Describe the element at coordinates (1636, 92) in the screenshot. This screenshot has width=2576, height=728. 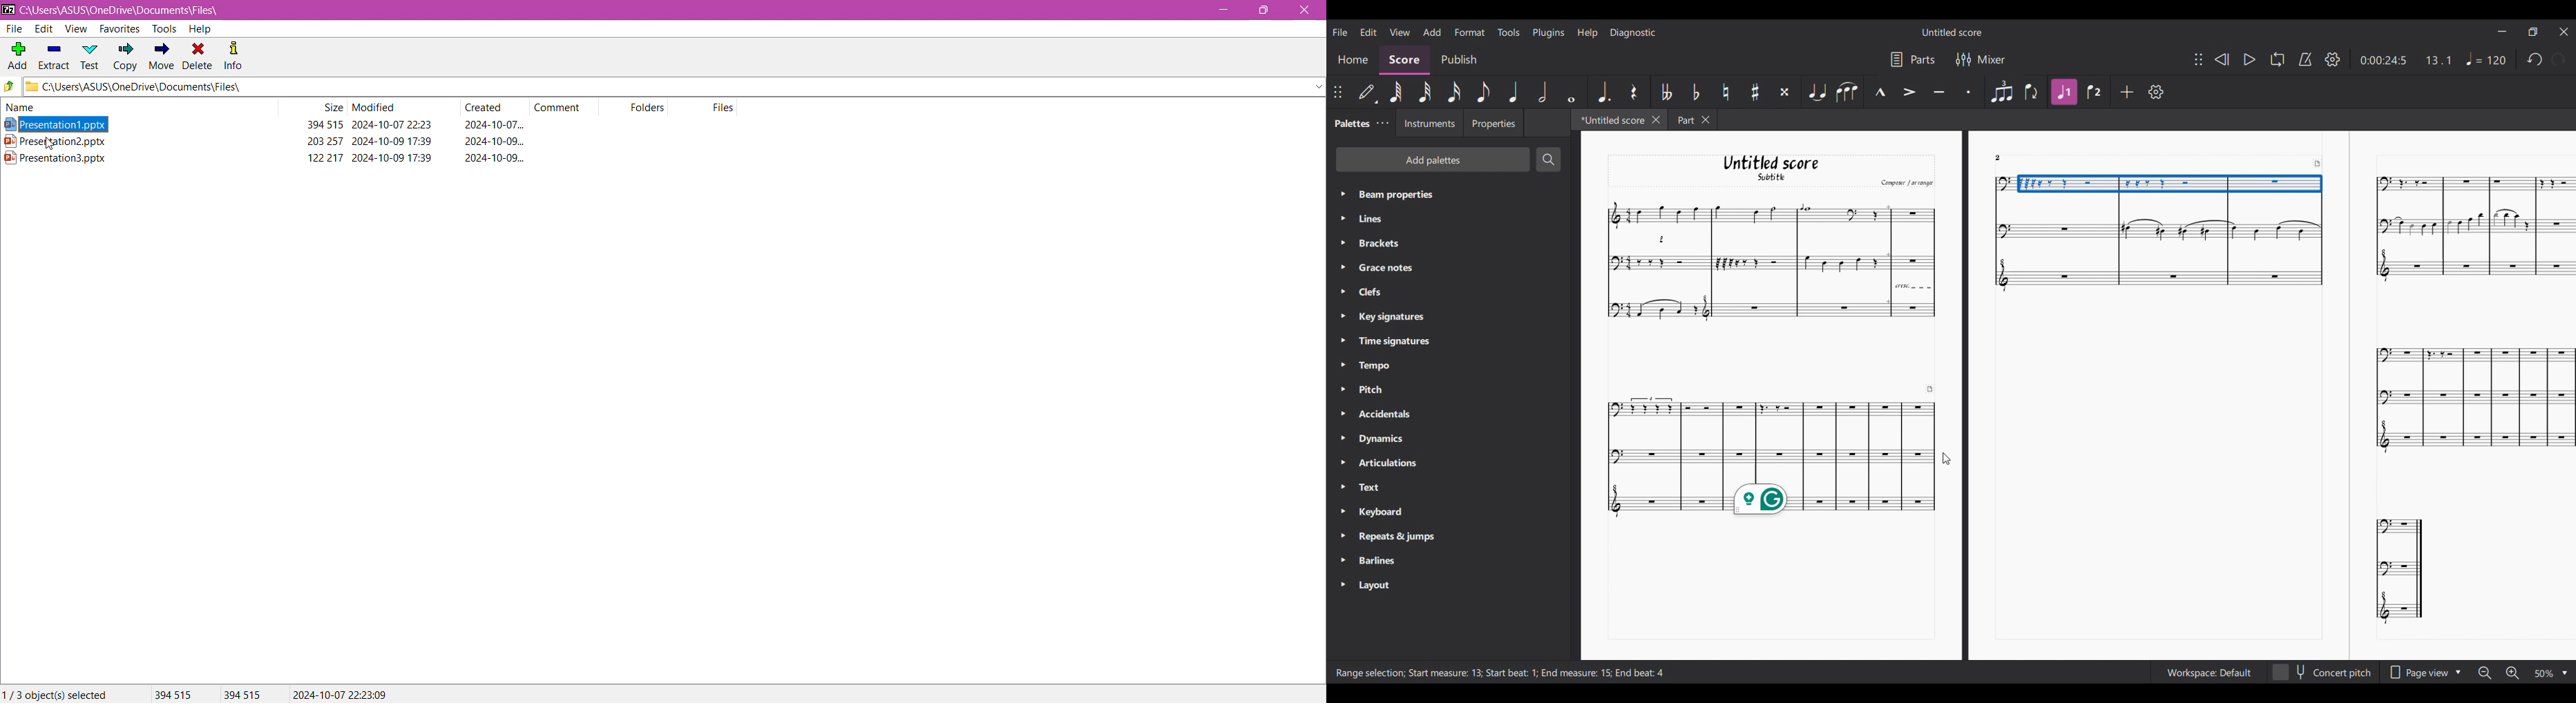
I see `Rest` at that location.